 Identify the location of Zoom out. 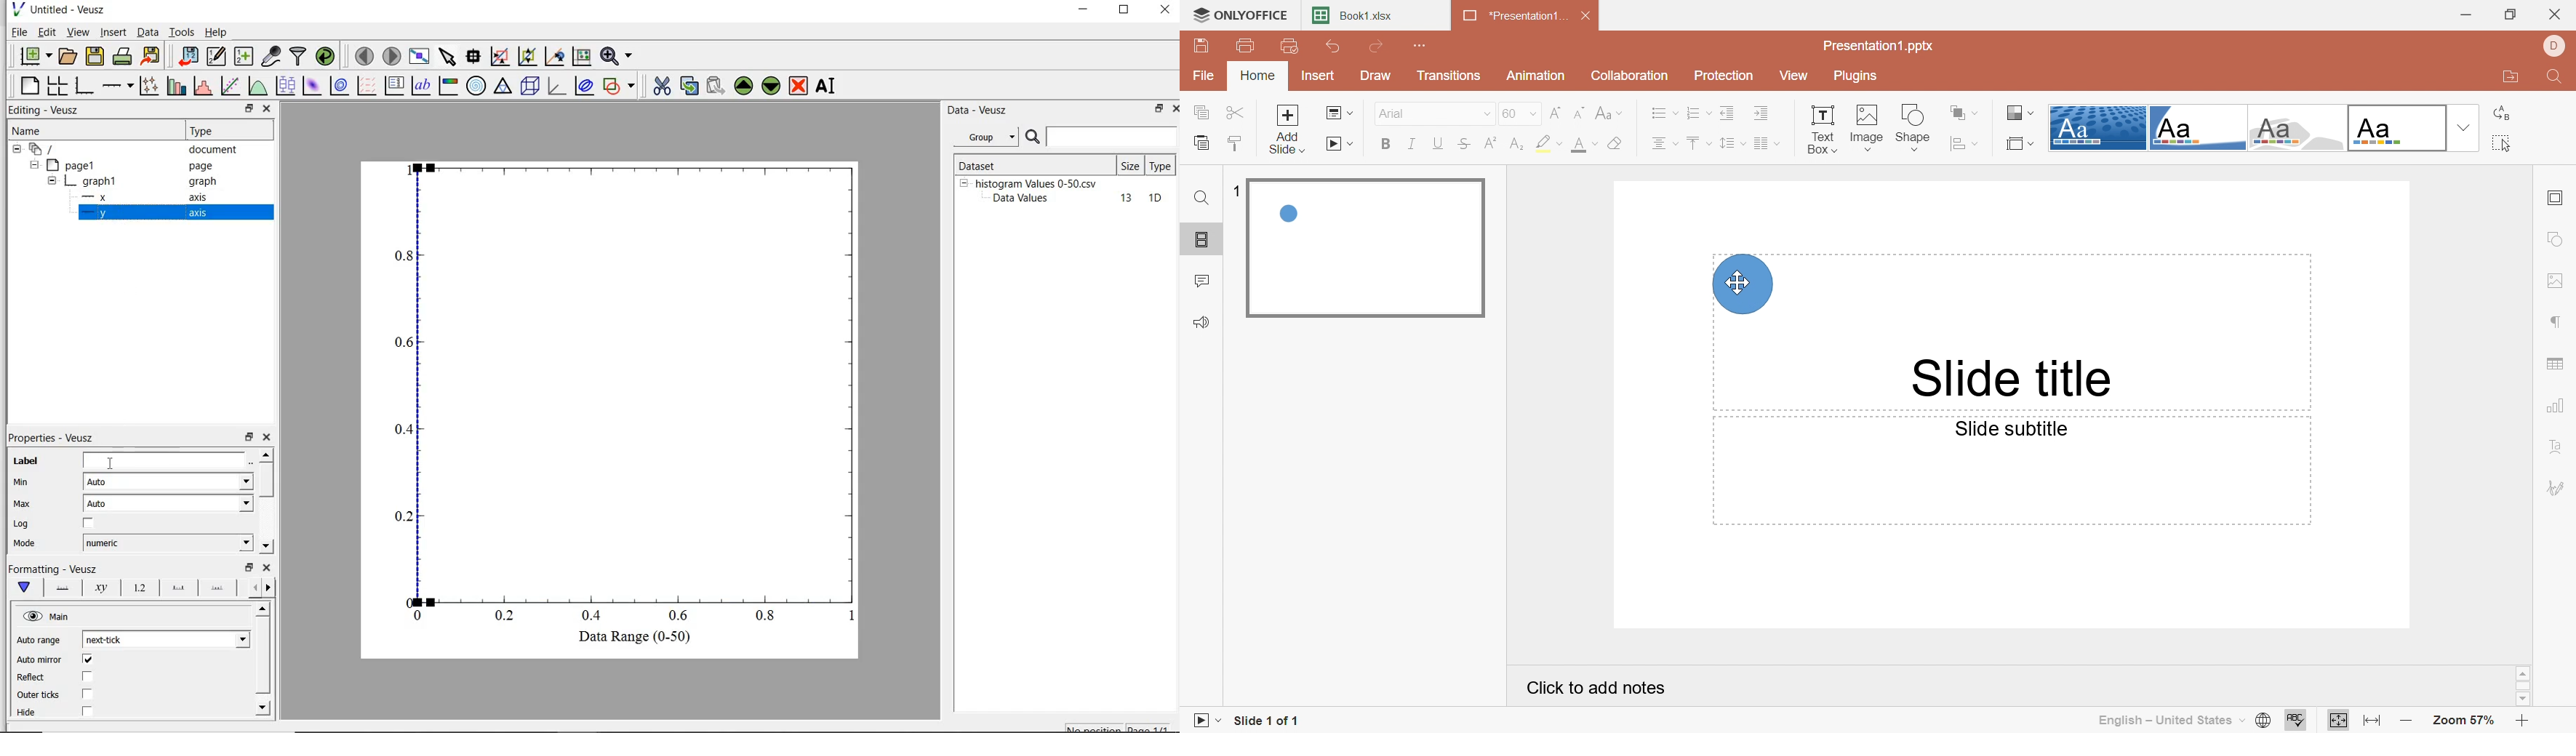
(2408, 724).